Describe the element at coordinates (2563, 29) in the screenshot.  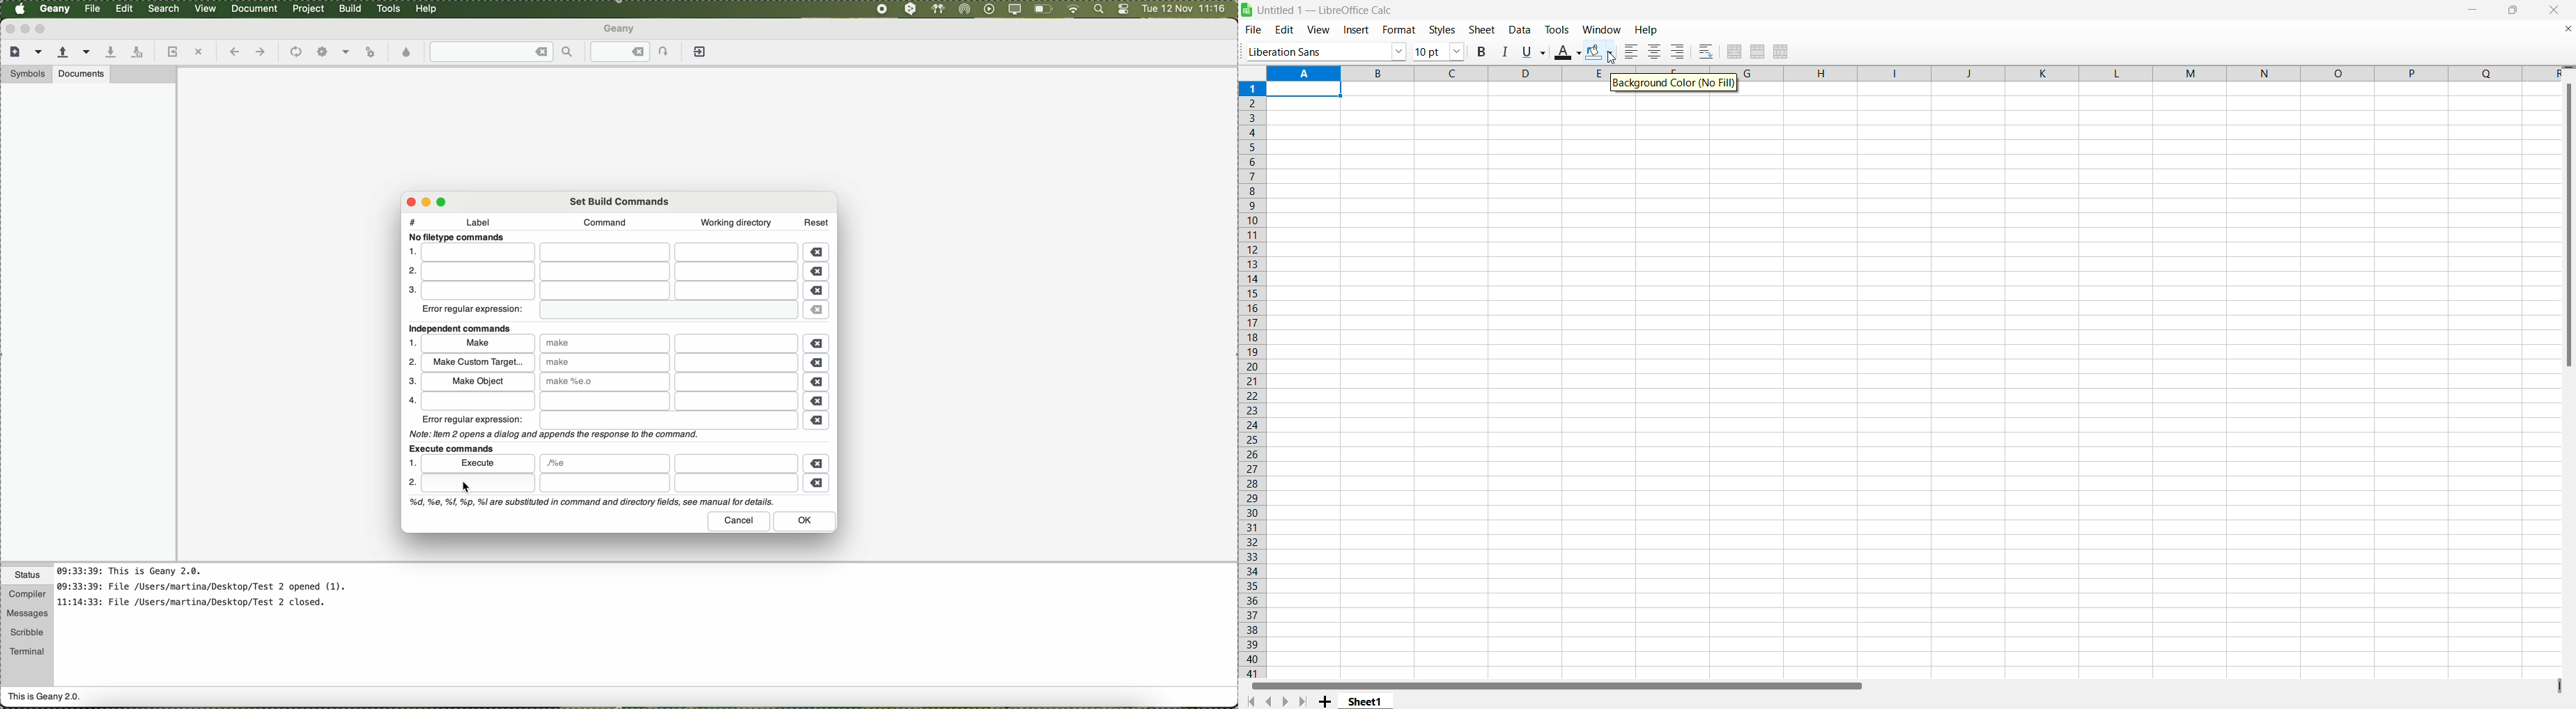
I see `close document` at that location.